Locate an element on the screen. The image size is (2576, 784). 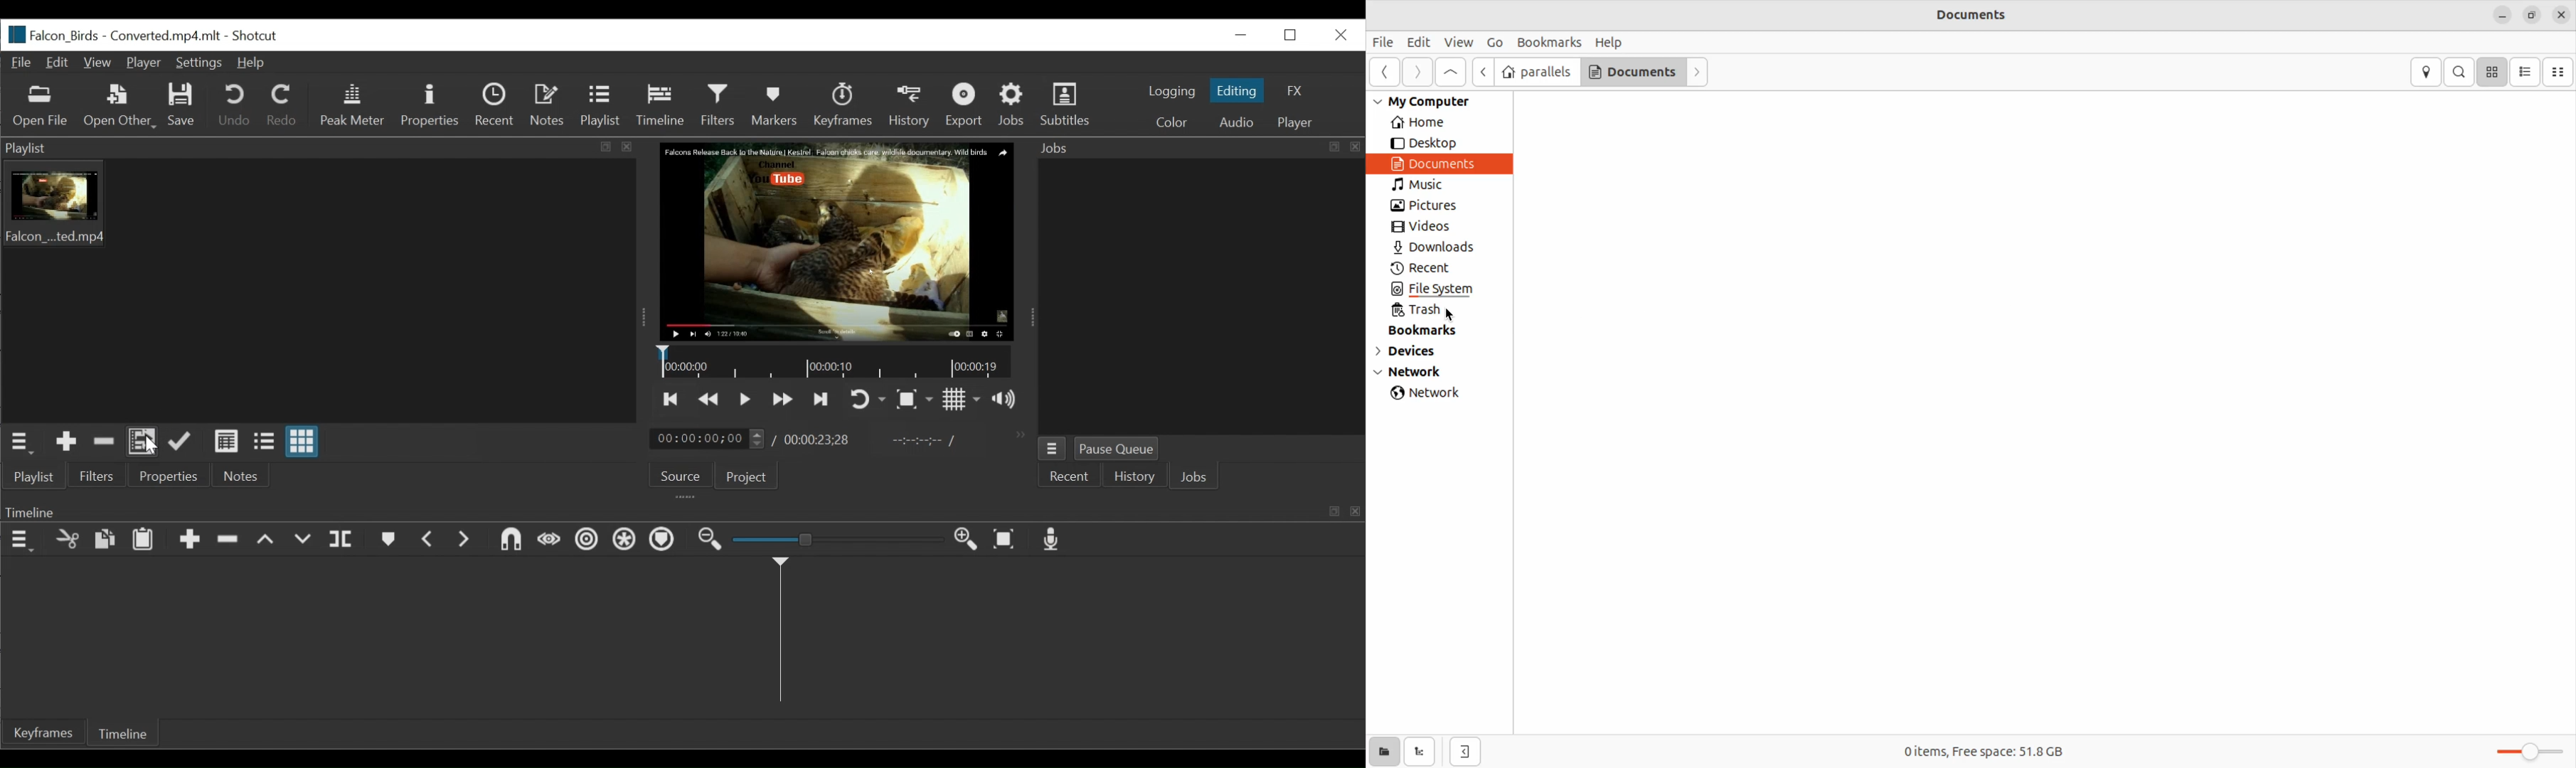
paralles is located at coordinates (1536, 72).